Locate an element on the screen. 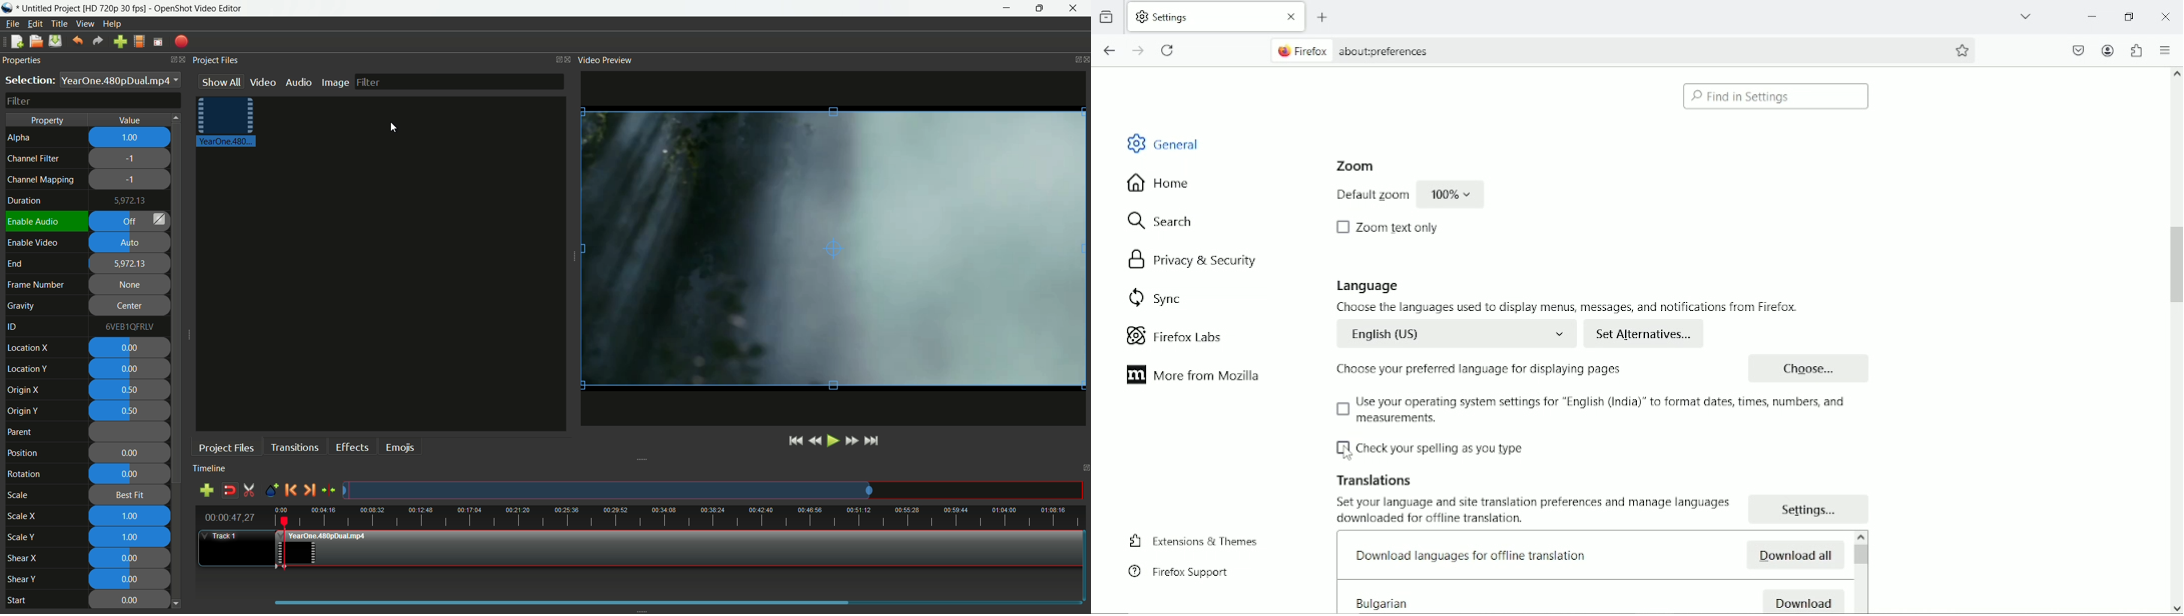 The height and width of the screenshot is (616, 2184). project Files is located at coordinates (214, 61).